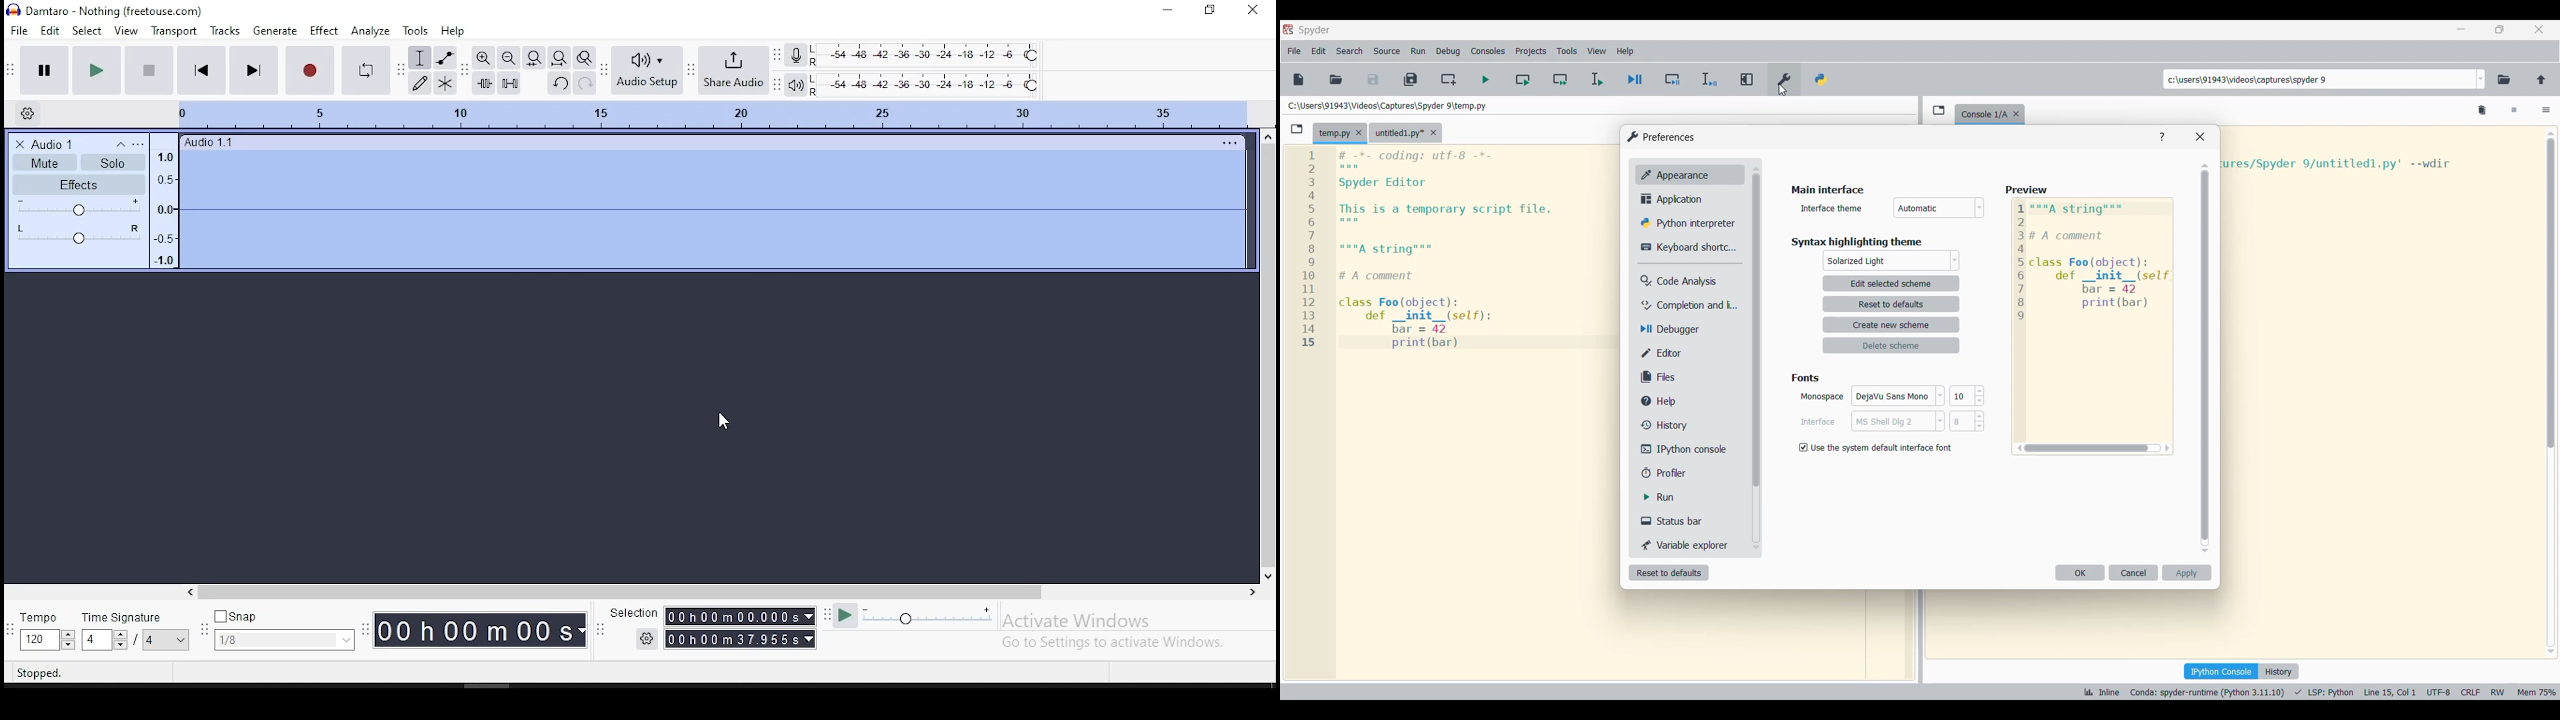  What do you see at coordinates (1690, 329) in the screenshot?
I see `Debugger` at bounding box center [1690, 329].